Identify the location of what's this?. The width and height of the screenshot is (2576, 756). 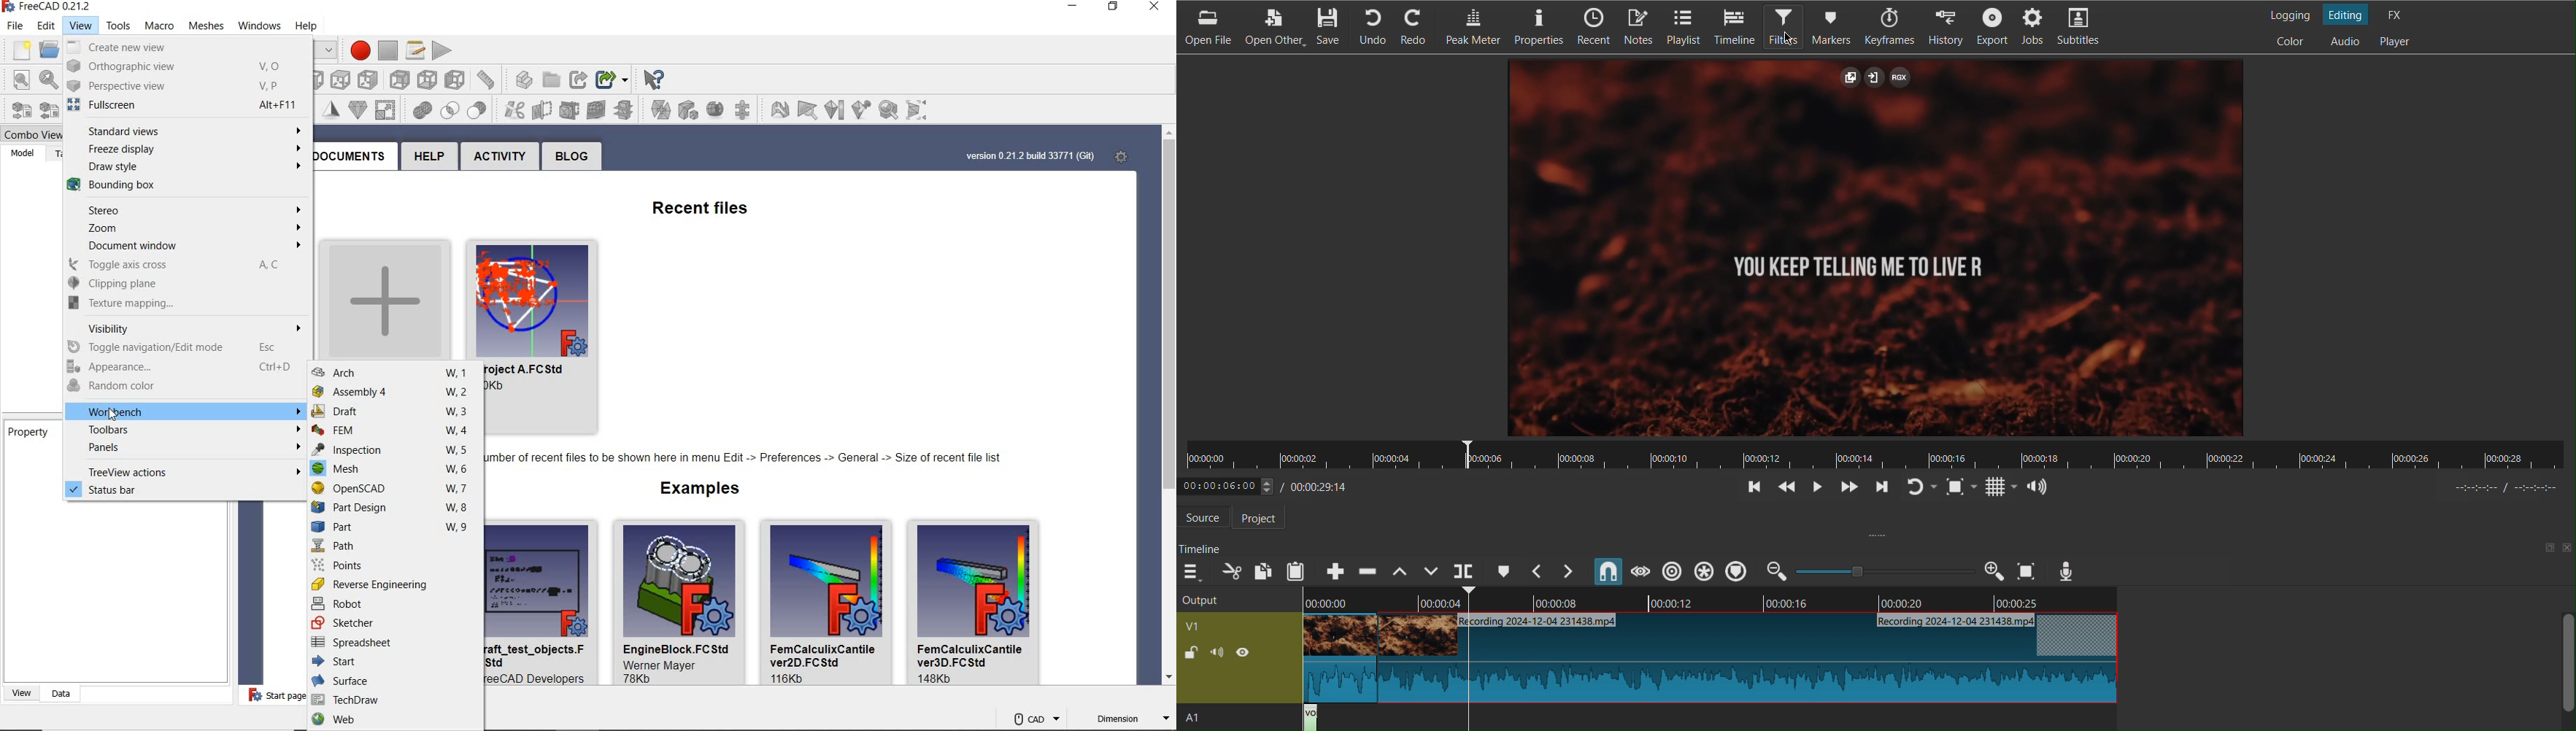
(614, 77).